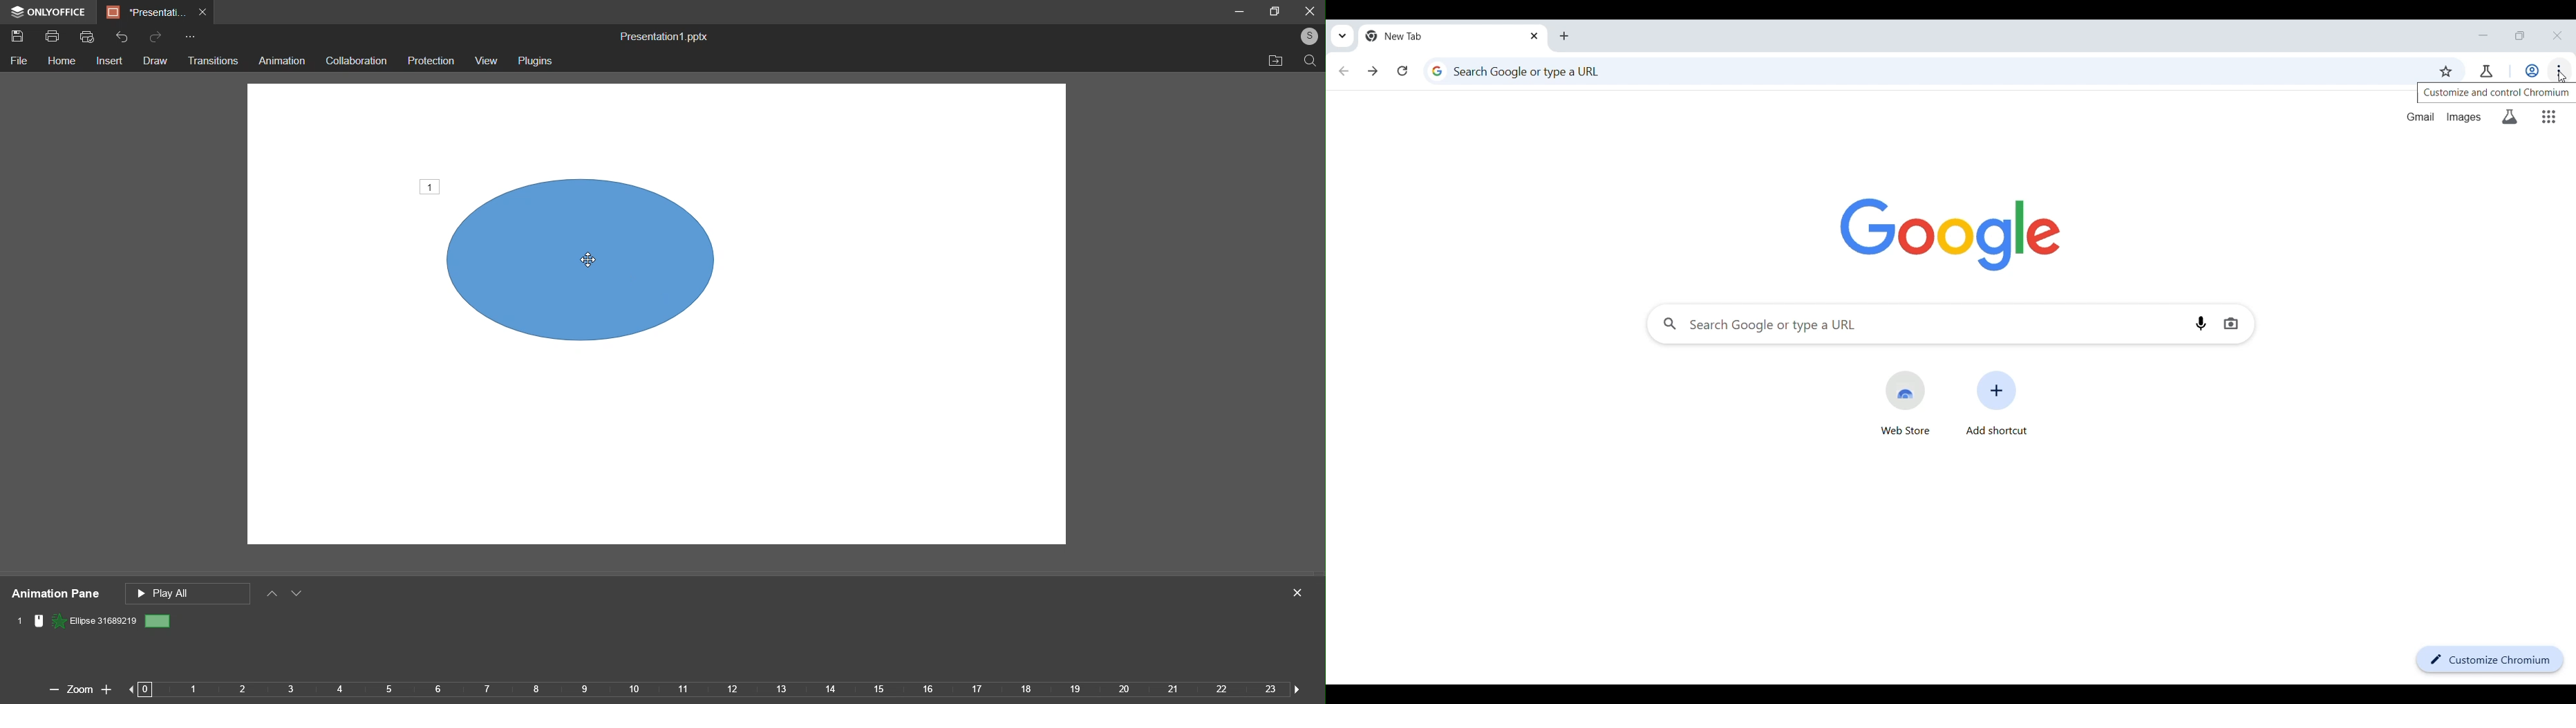 The image size is (2576, 728). What do you see at coordinates (1920, 71) in the screenshot?
I see `Search Google or enter web link` at bounding box center [1920, 71].